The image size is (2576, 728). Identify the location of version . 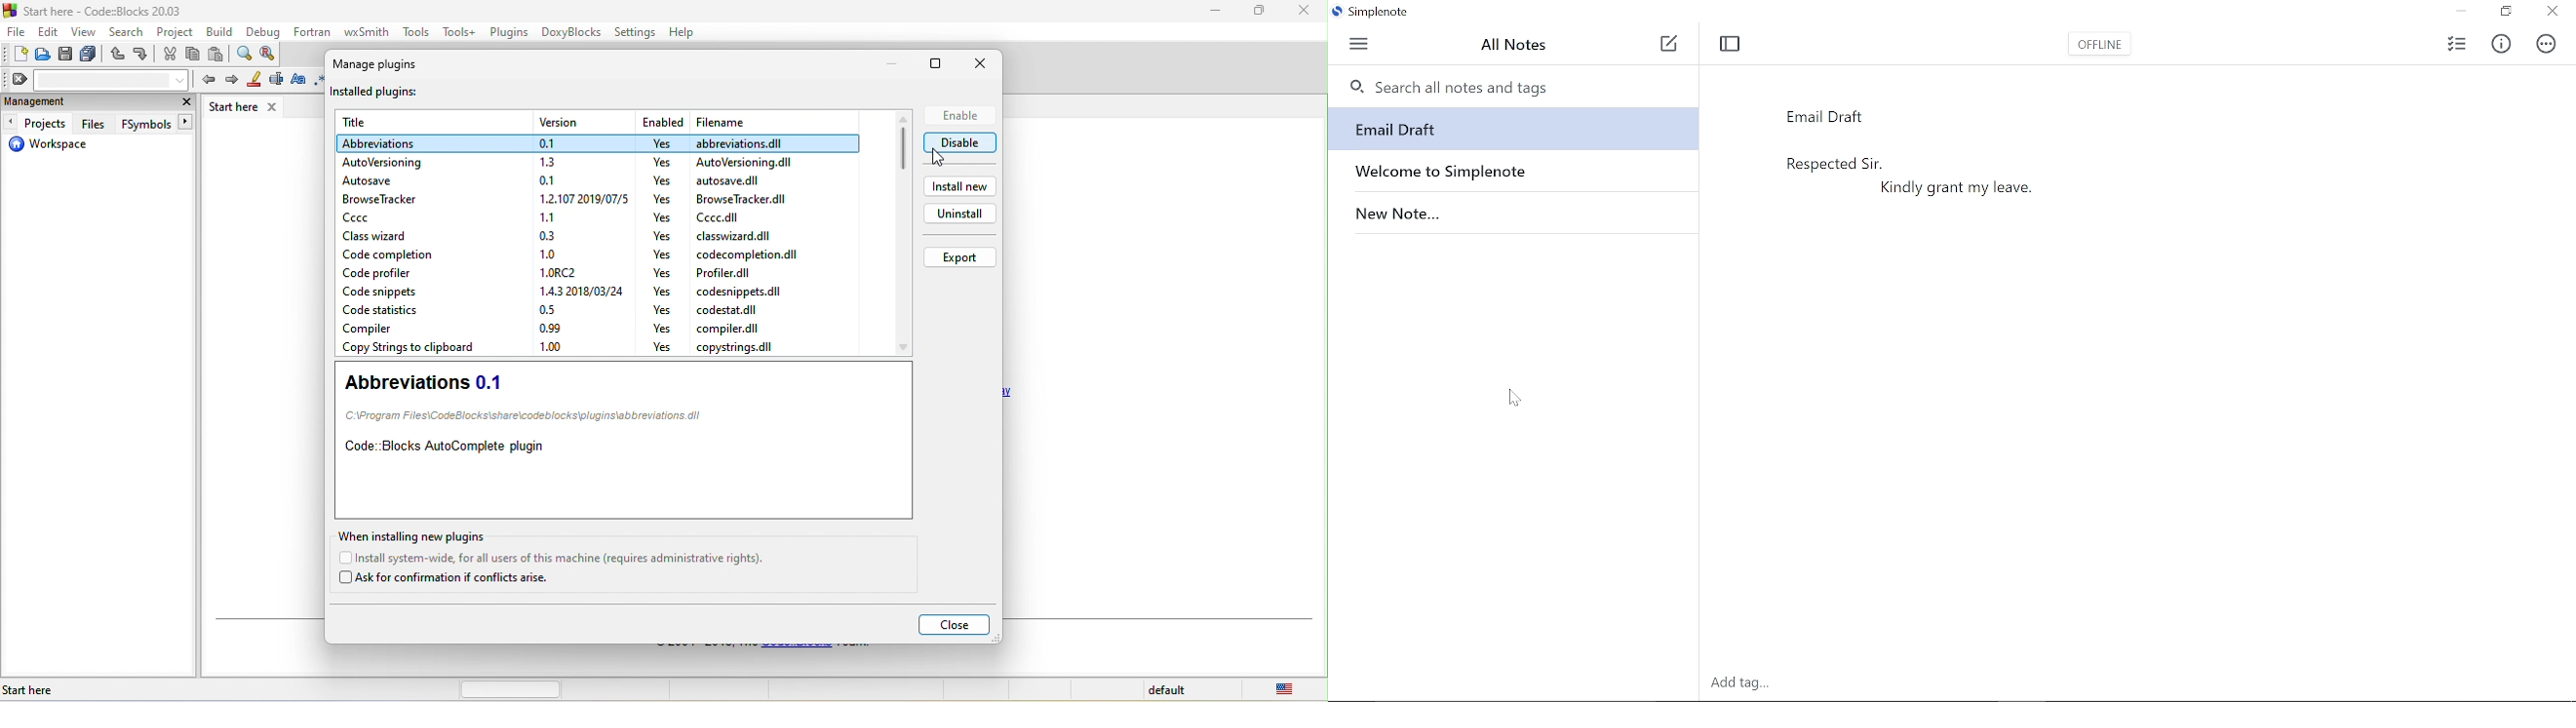
(580, 199).